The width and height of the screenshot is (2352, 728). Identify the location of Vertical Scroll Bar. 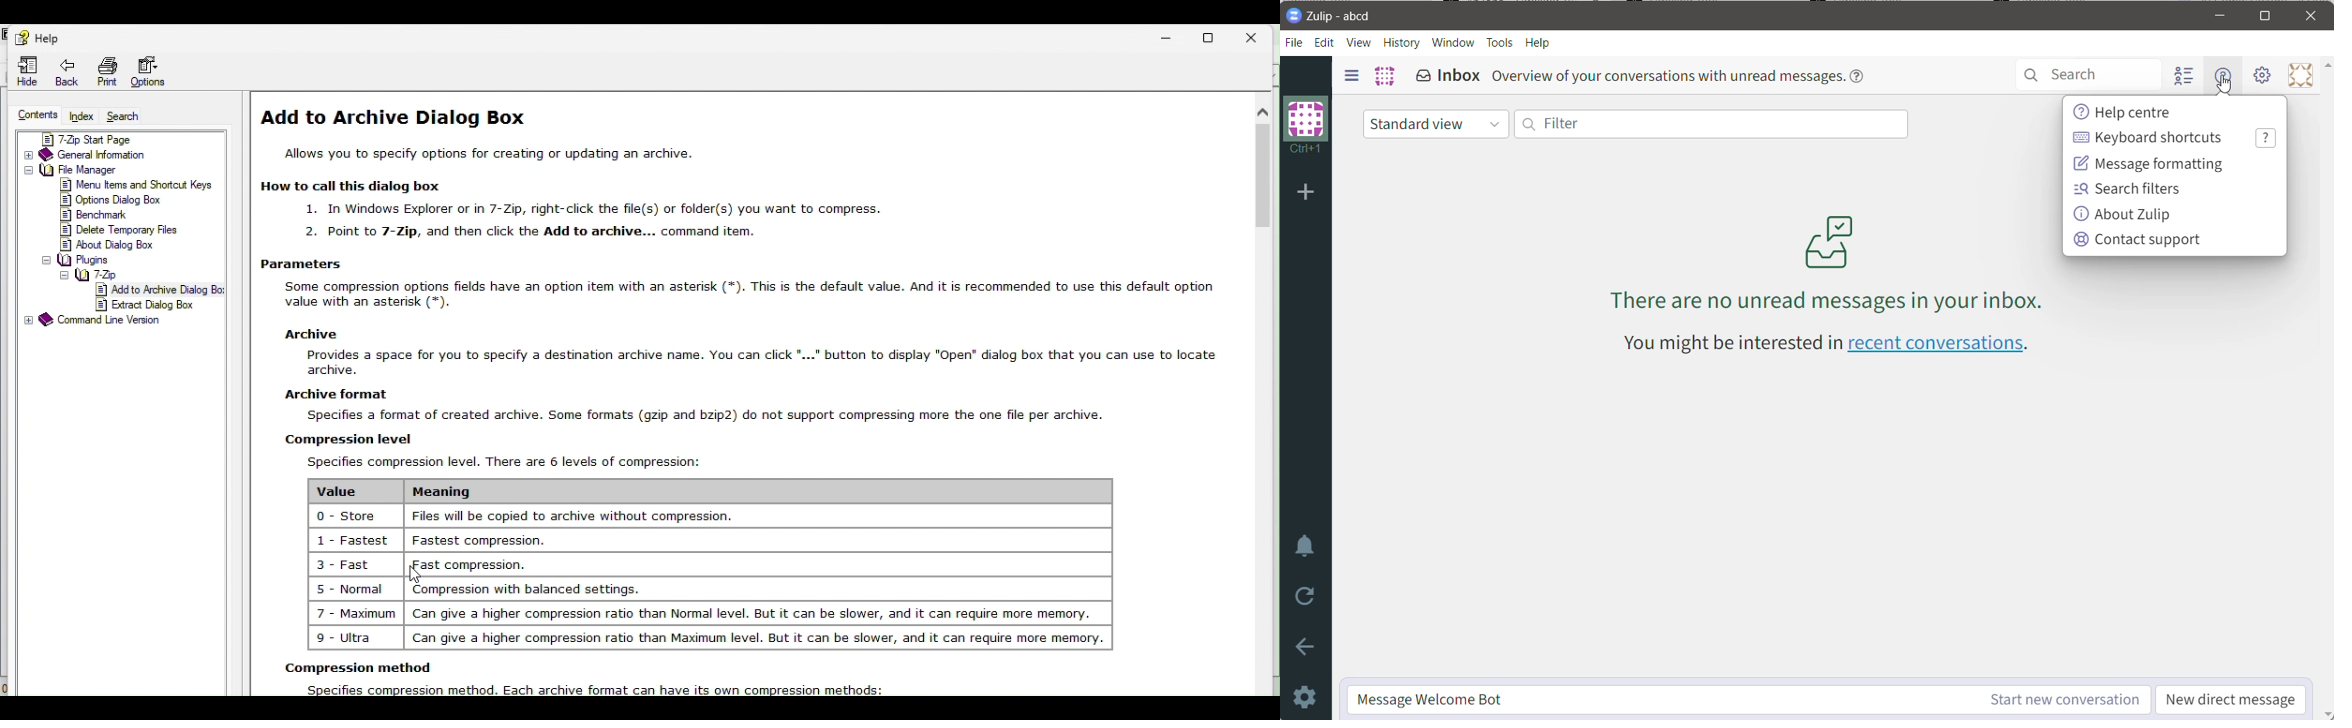
(2328, 388).